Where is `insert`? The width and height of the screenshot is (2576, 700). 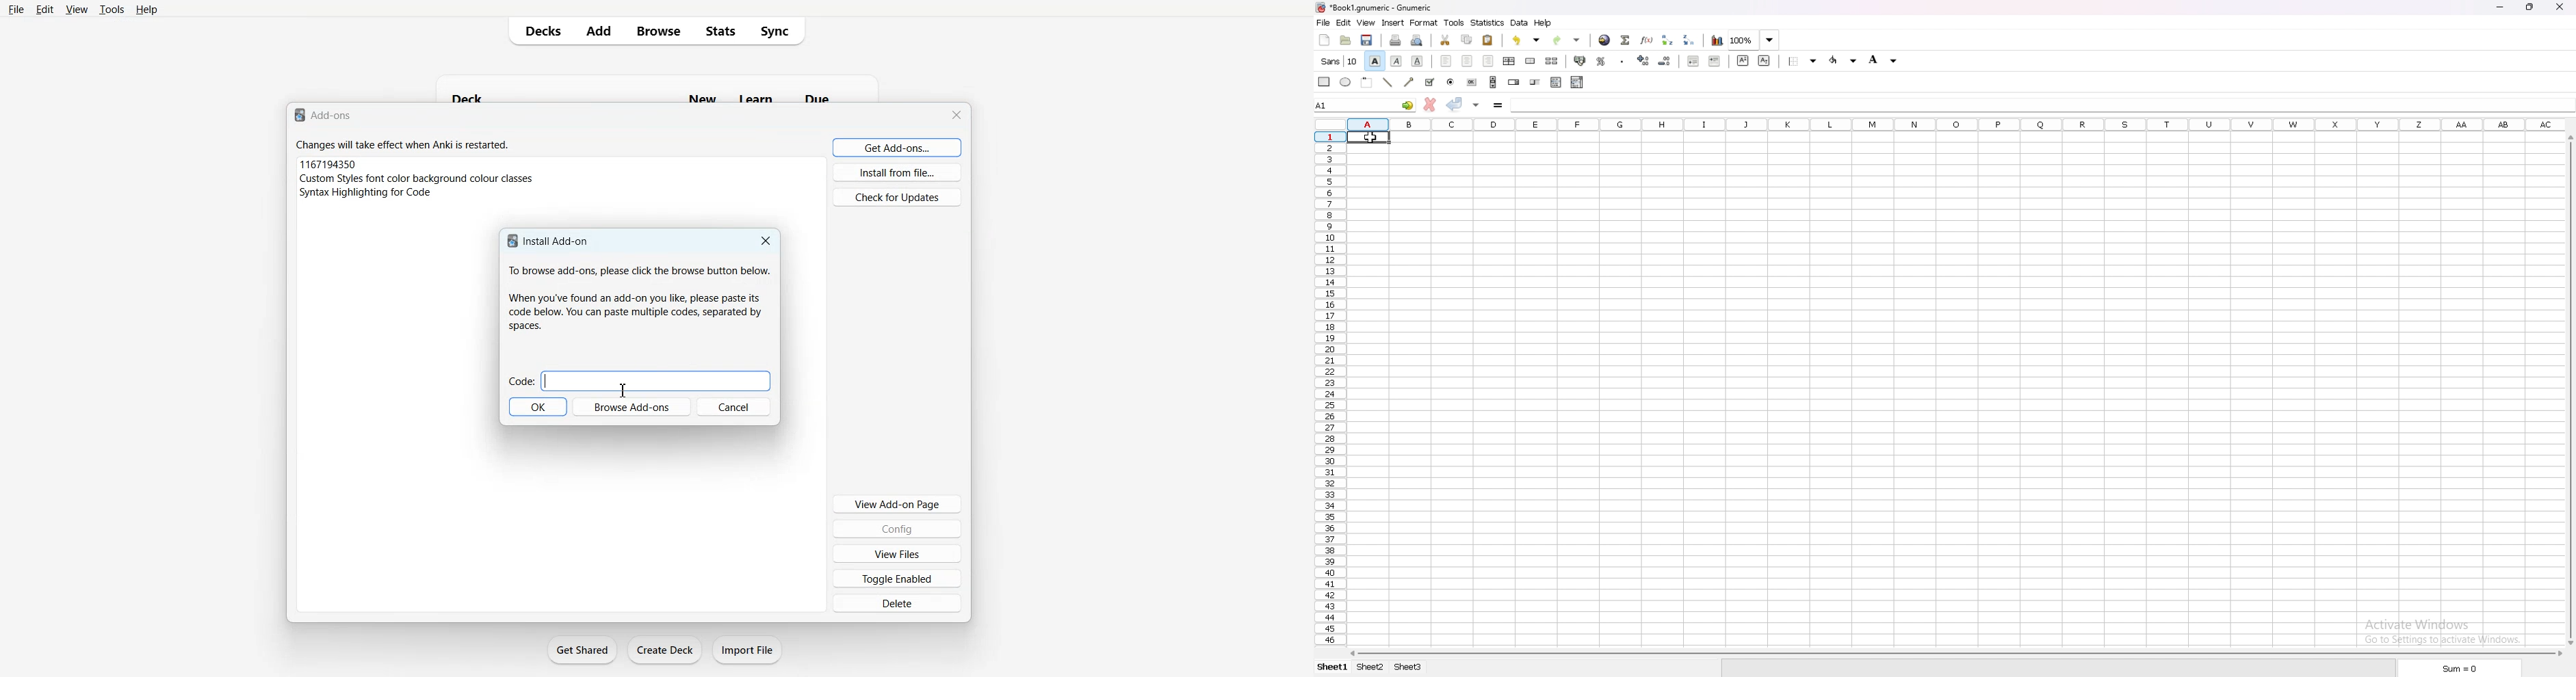
insert is located at coordinates (1394, 22).